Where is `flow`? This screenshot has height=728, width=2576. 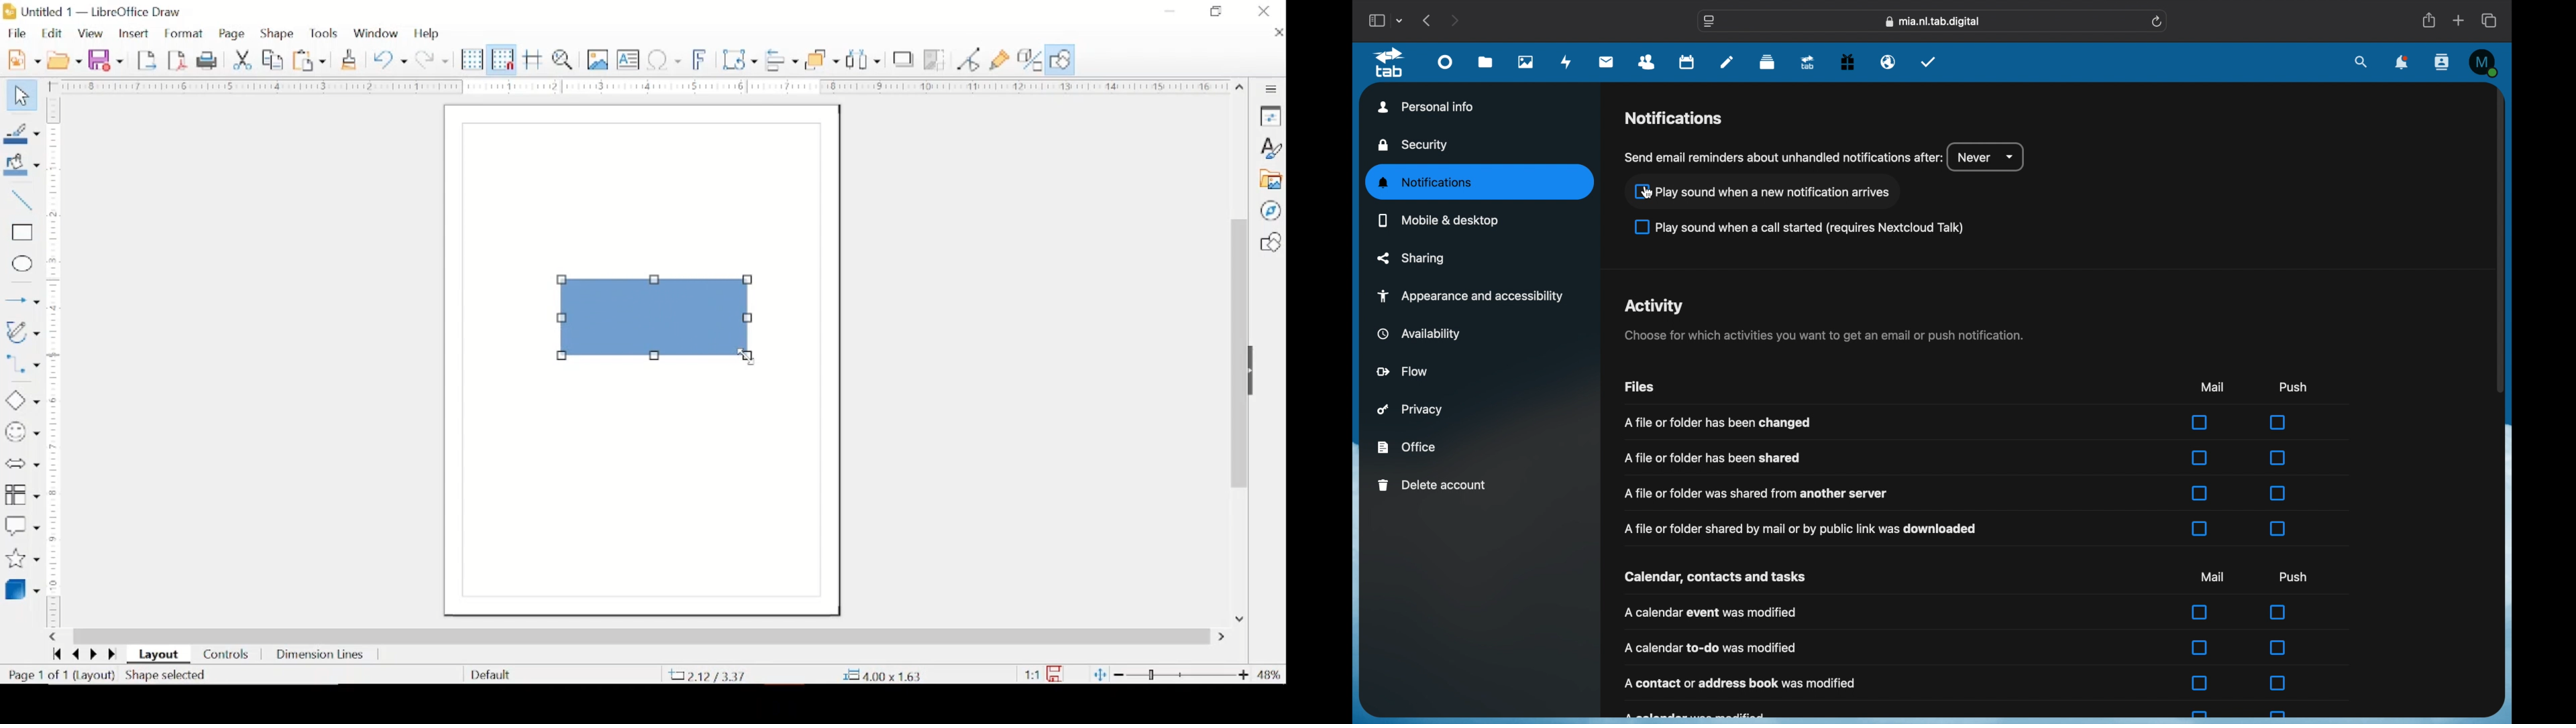
flow is located at coordinates (1403, 371).